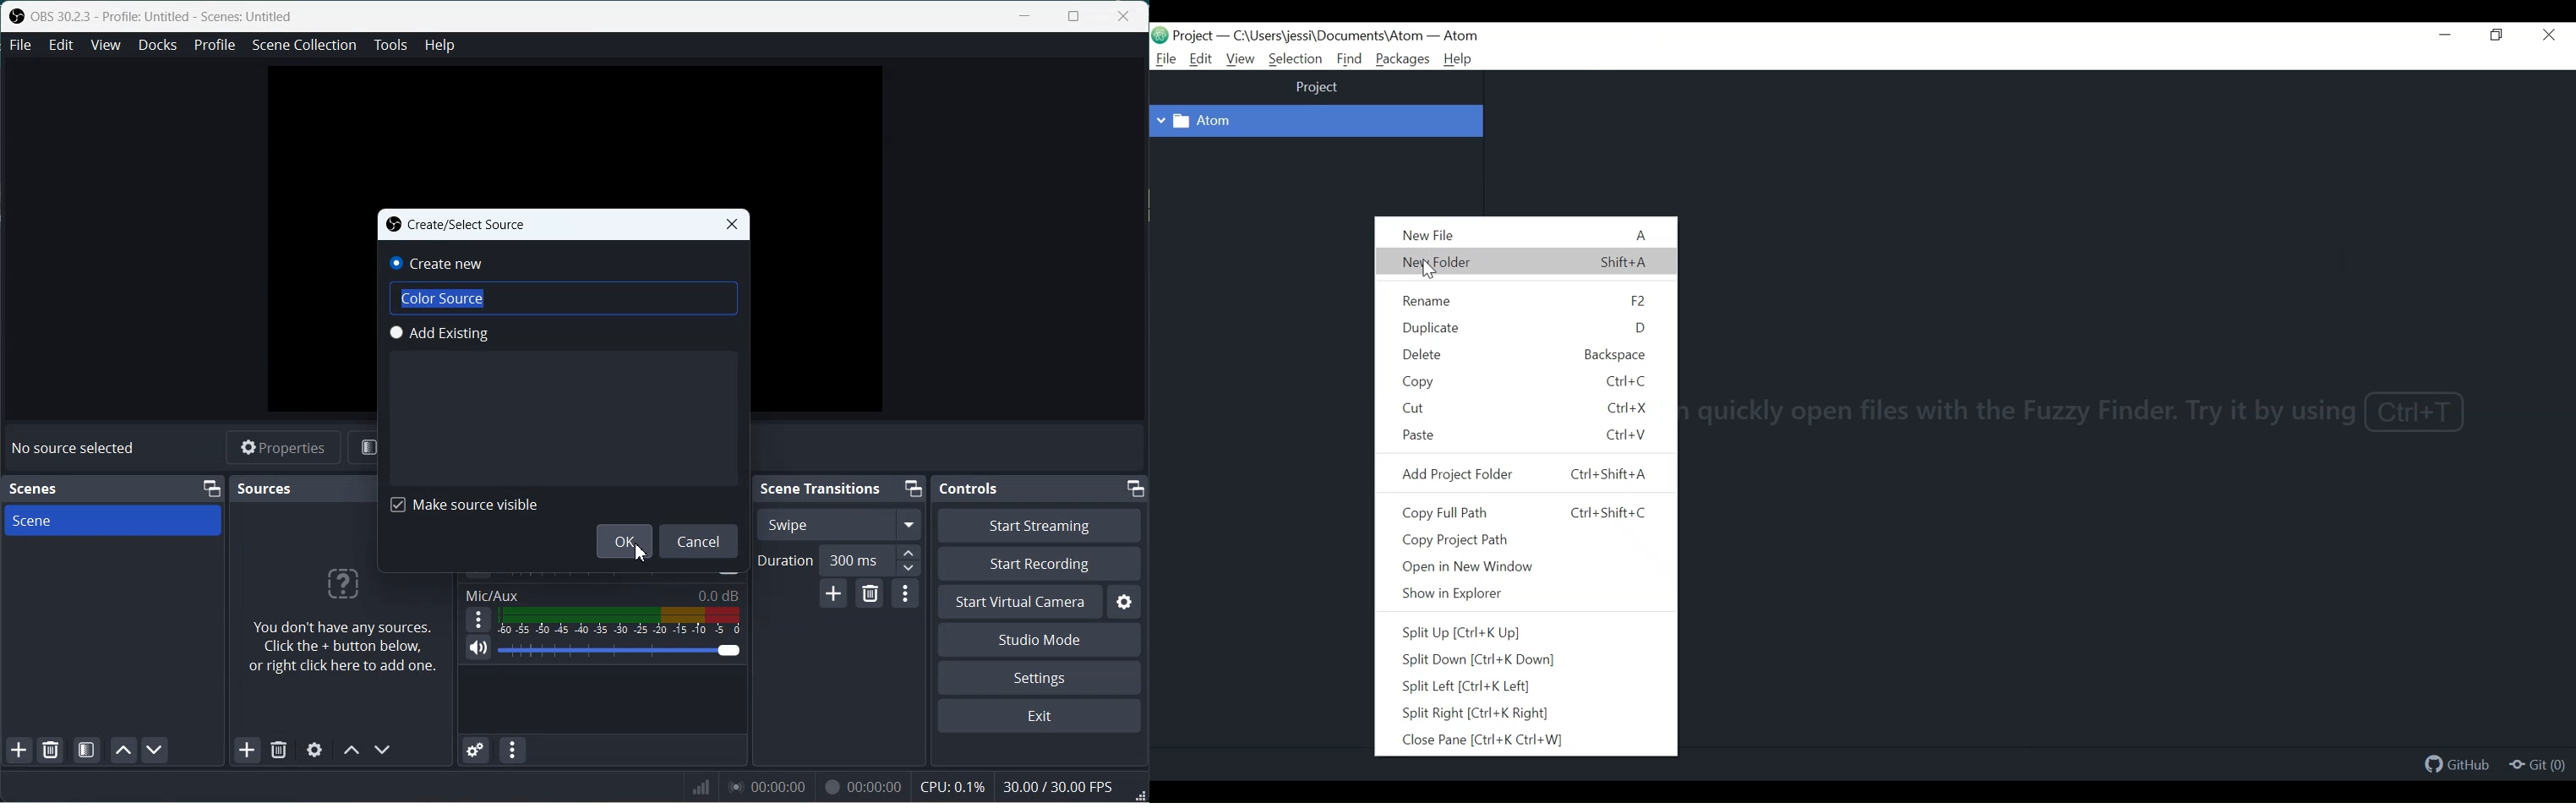 The width and height of the screenshot is (2576, 812). What do you see at coordinates (1040, 525) in the screenshot?
I see `Start Streaming` at bounding box center [1040, 525].